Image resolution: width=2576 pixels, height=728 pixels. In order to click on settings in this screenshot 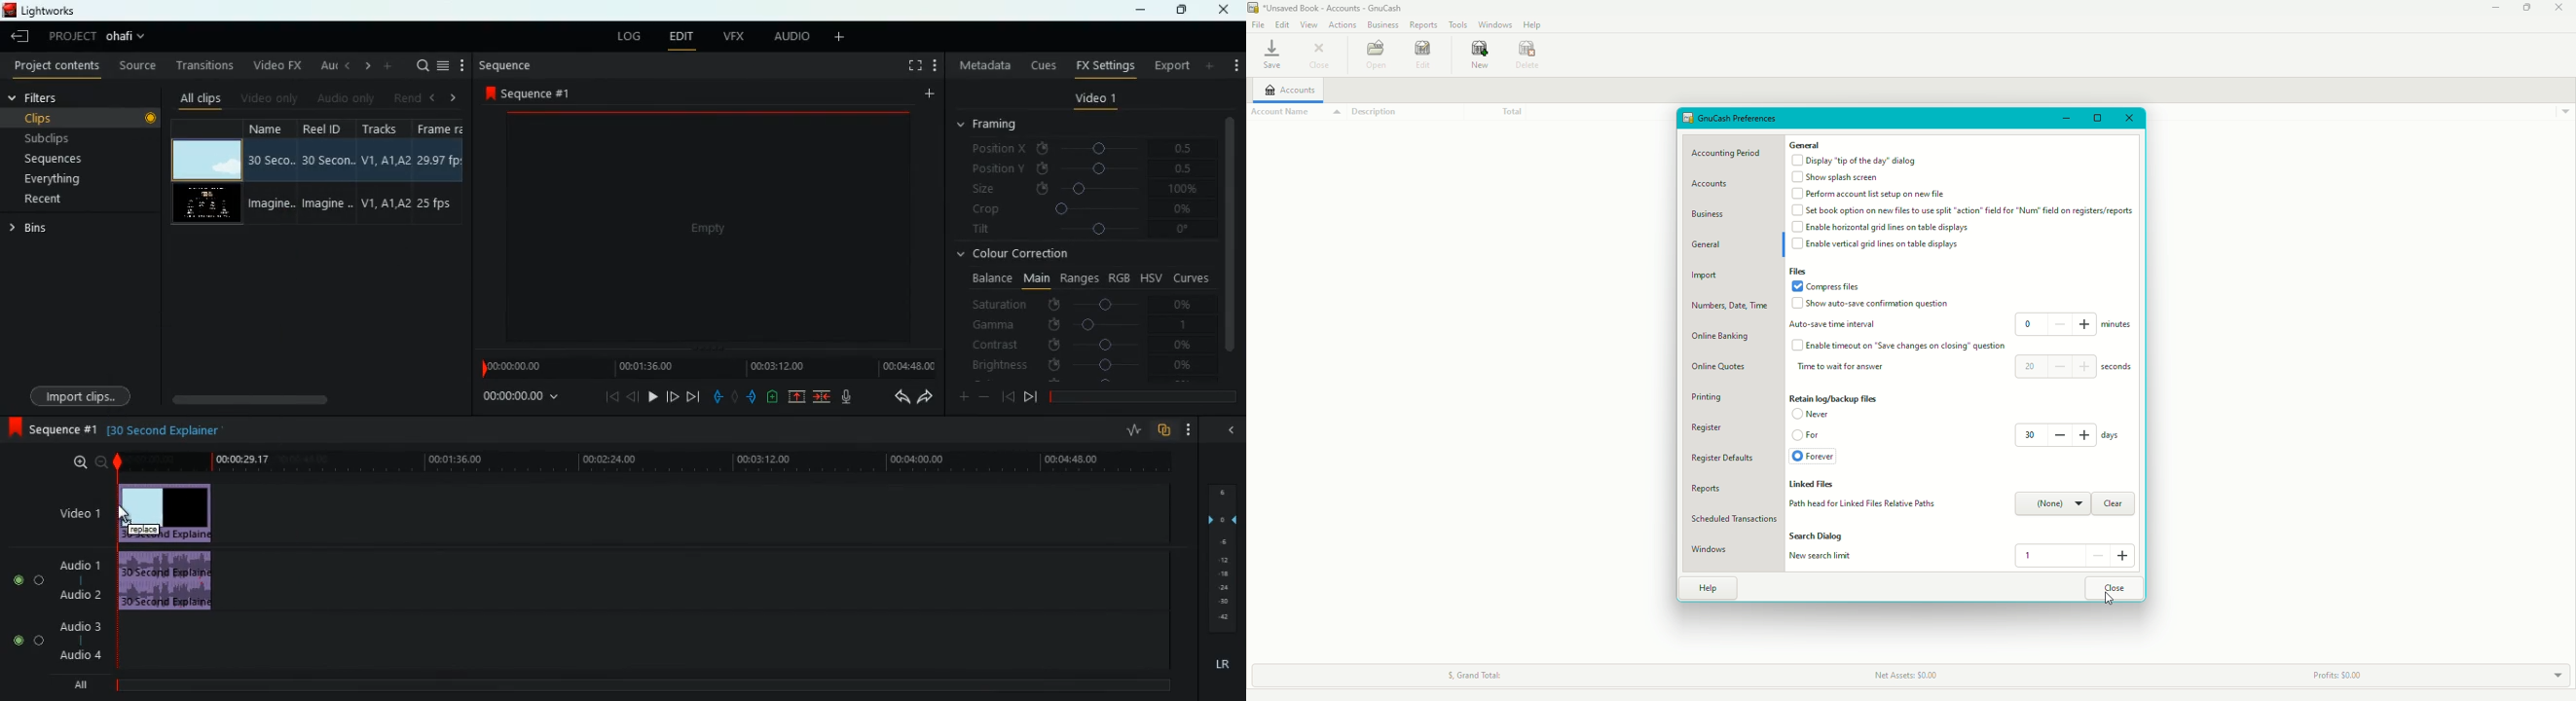, I will do `click(1234, 63)`.